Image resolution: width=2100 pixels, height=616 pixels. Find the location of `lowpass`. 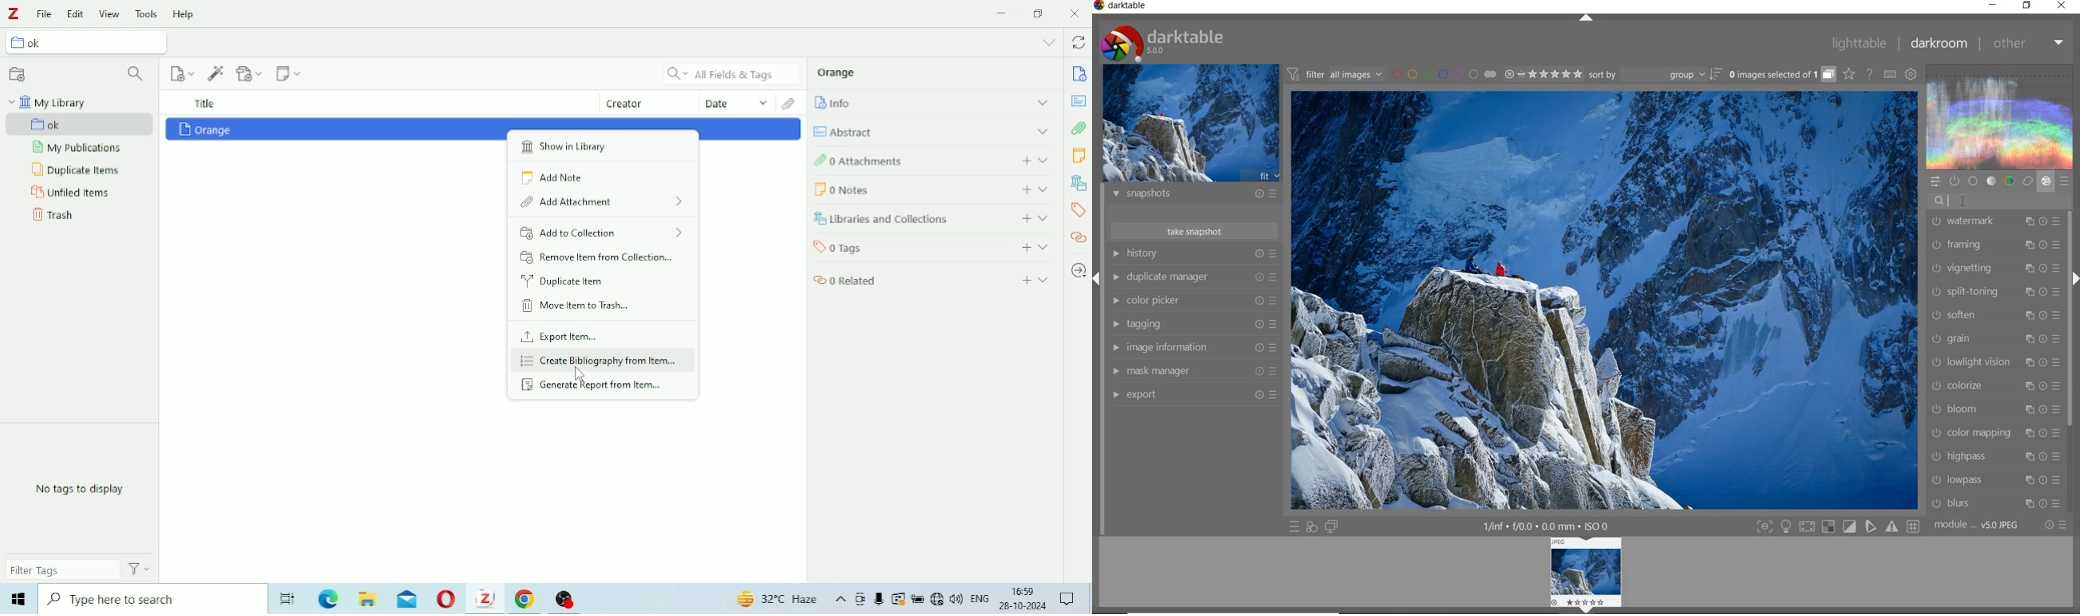

lowpass is located at coordinates (1995, 479).